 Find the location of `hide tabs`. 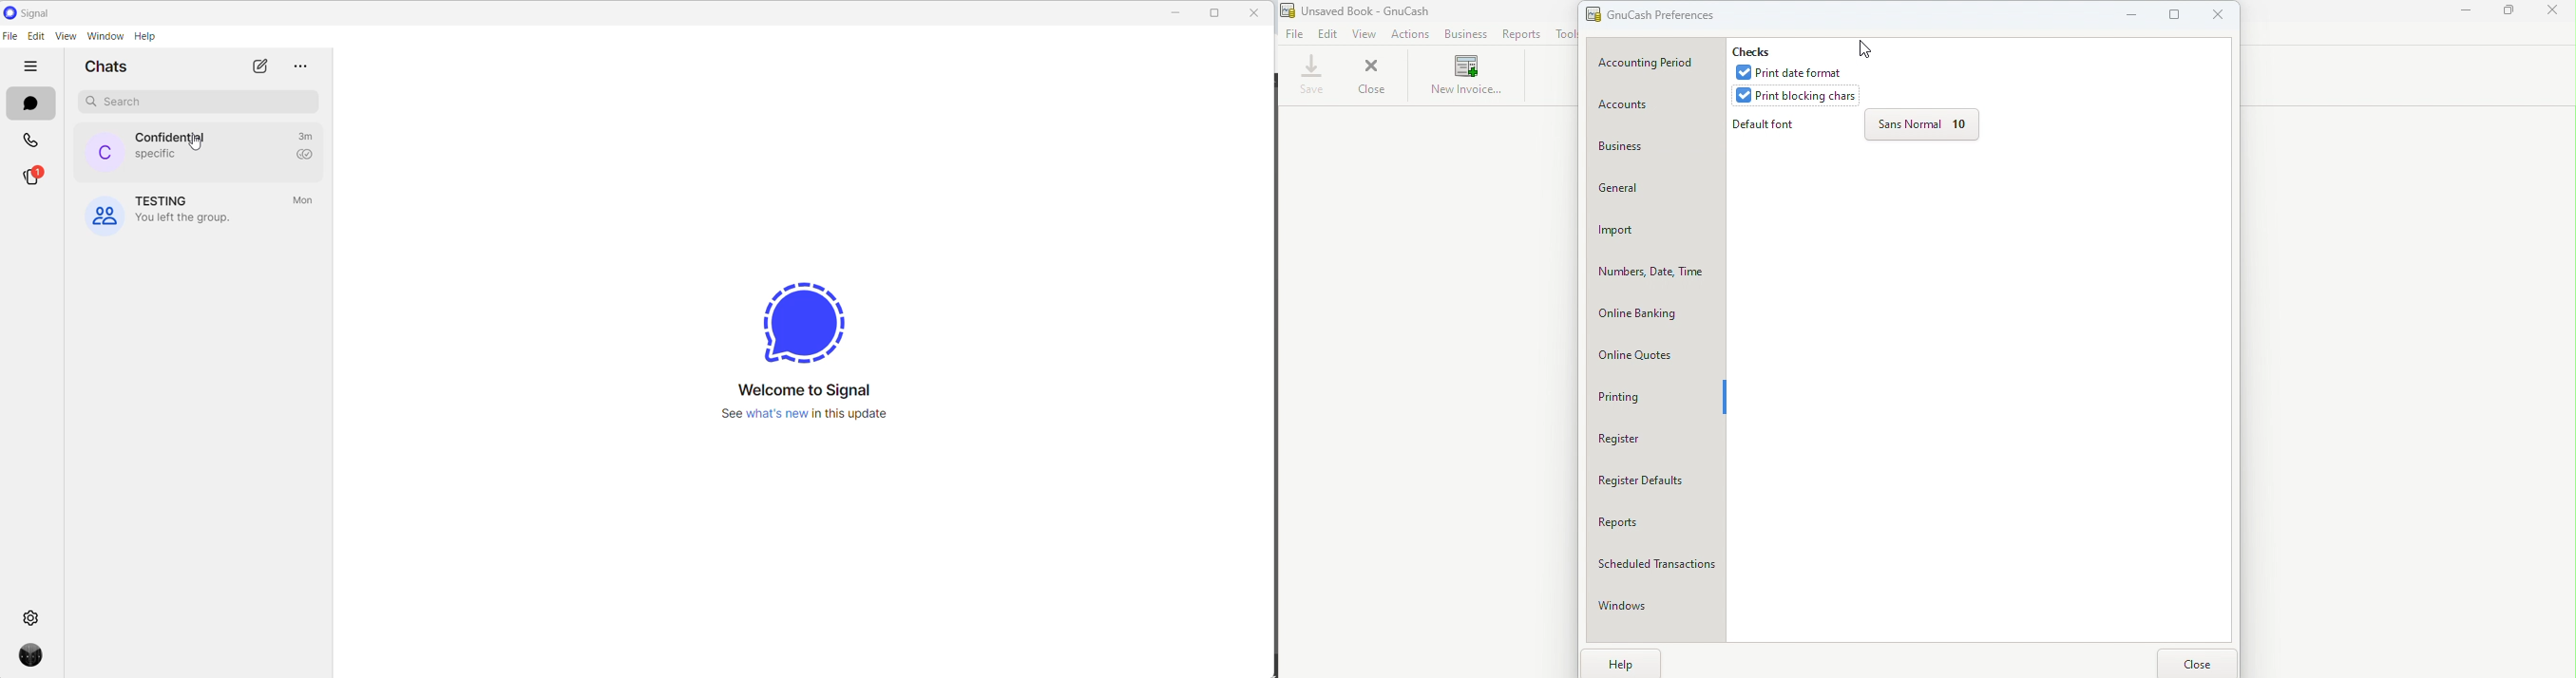

hide tabs is located at coordinates (30, 65).